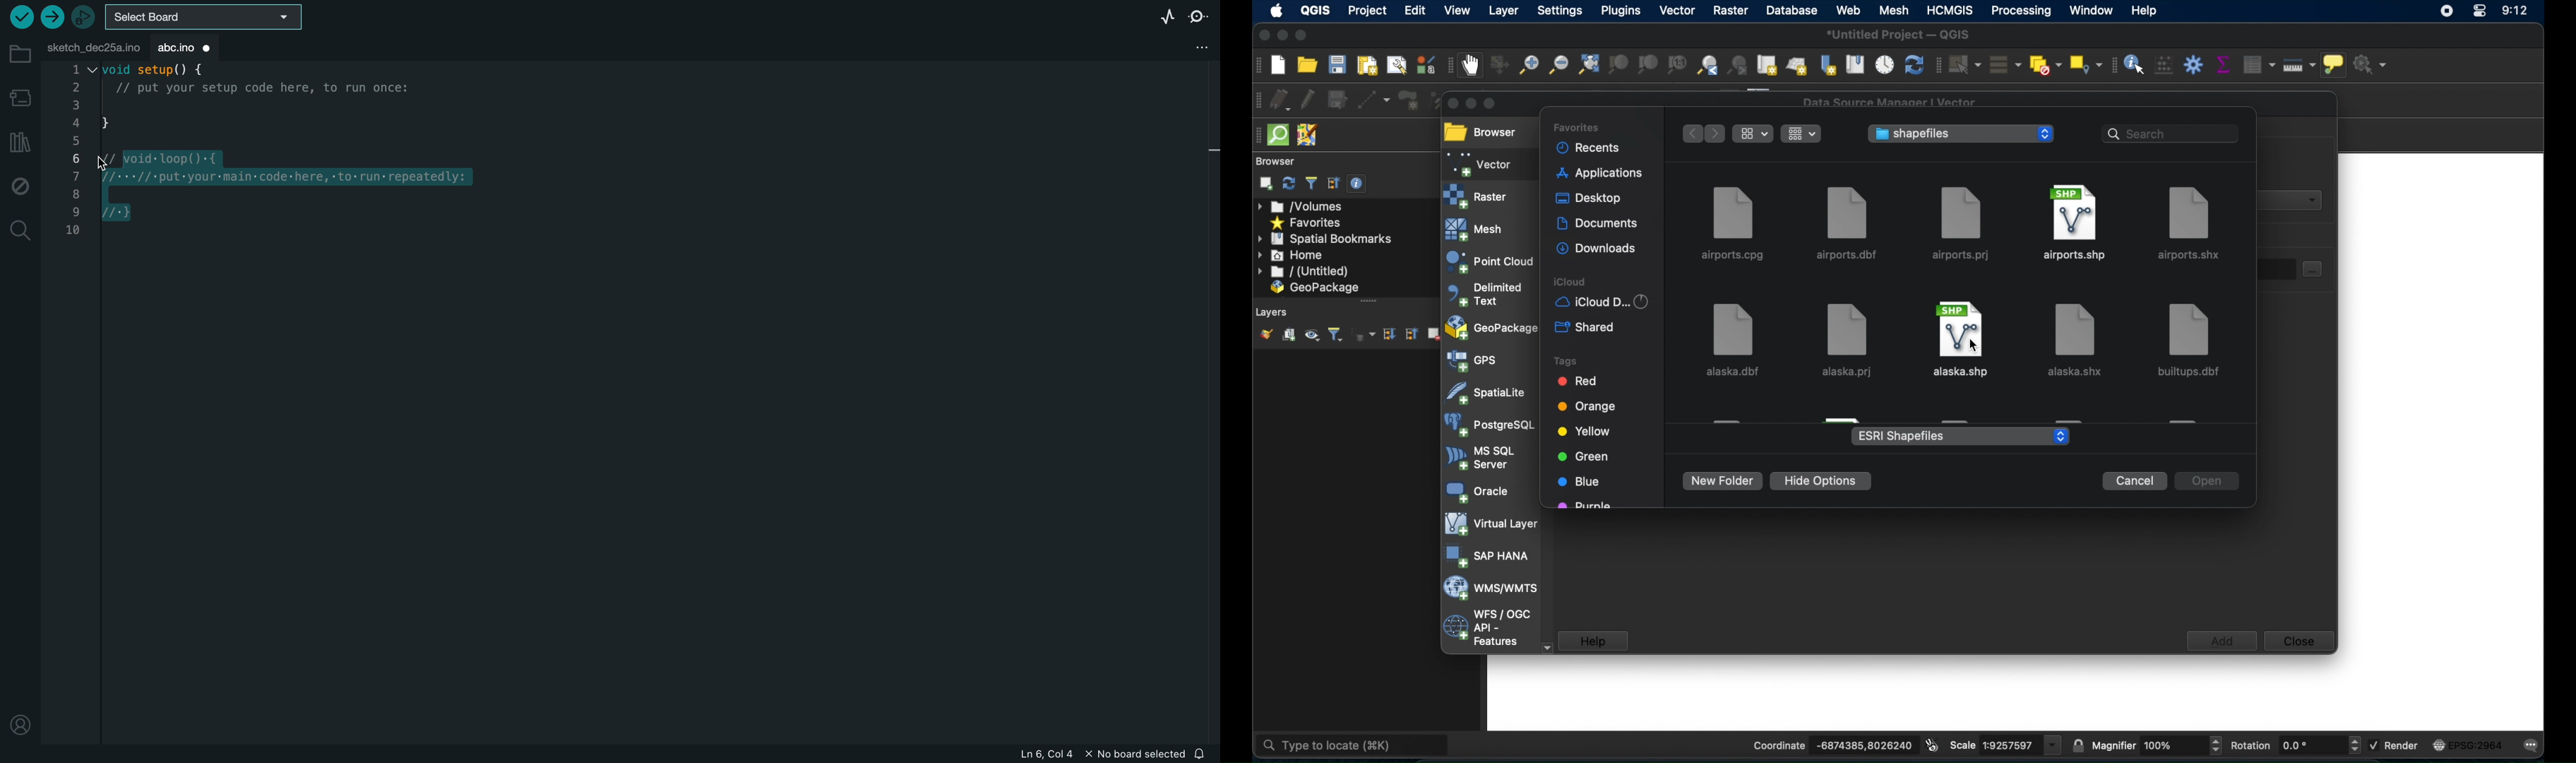  Describe the element at coordinates (1965, 63) in the screenshot. I see `select features by area or single click` at that location.